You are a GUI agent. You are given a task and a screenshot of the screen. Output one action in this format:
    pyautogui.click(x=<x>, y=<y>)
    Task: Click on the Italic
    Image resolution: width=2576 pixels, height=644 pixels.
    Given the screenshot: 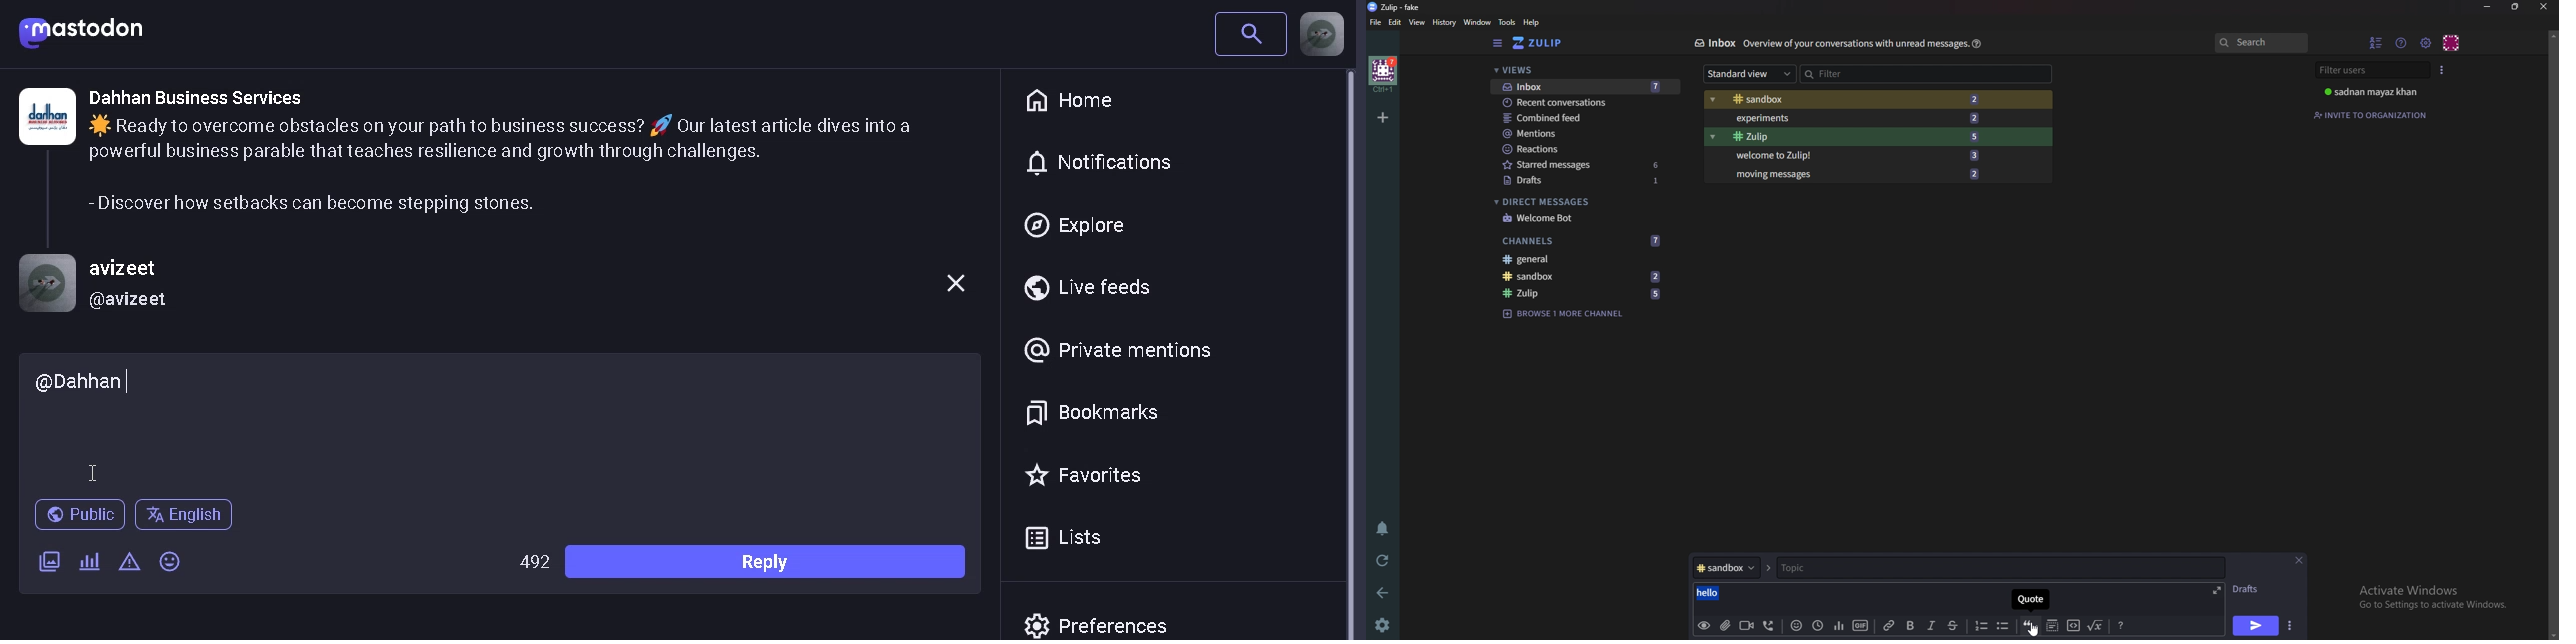 What is the action you would take?
    pyautogui.click(x=1933, y=626)
    